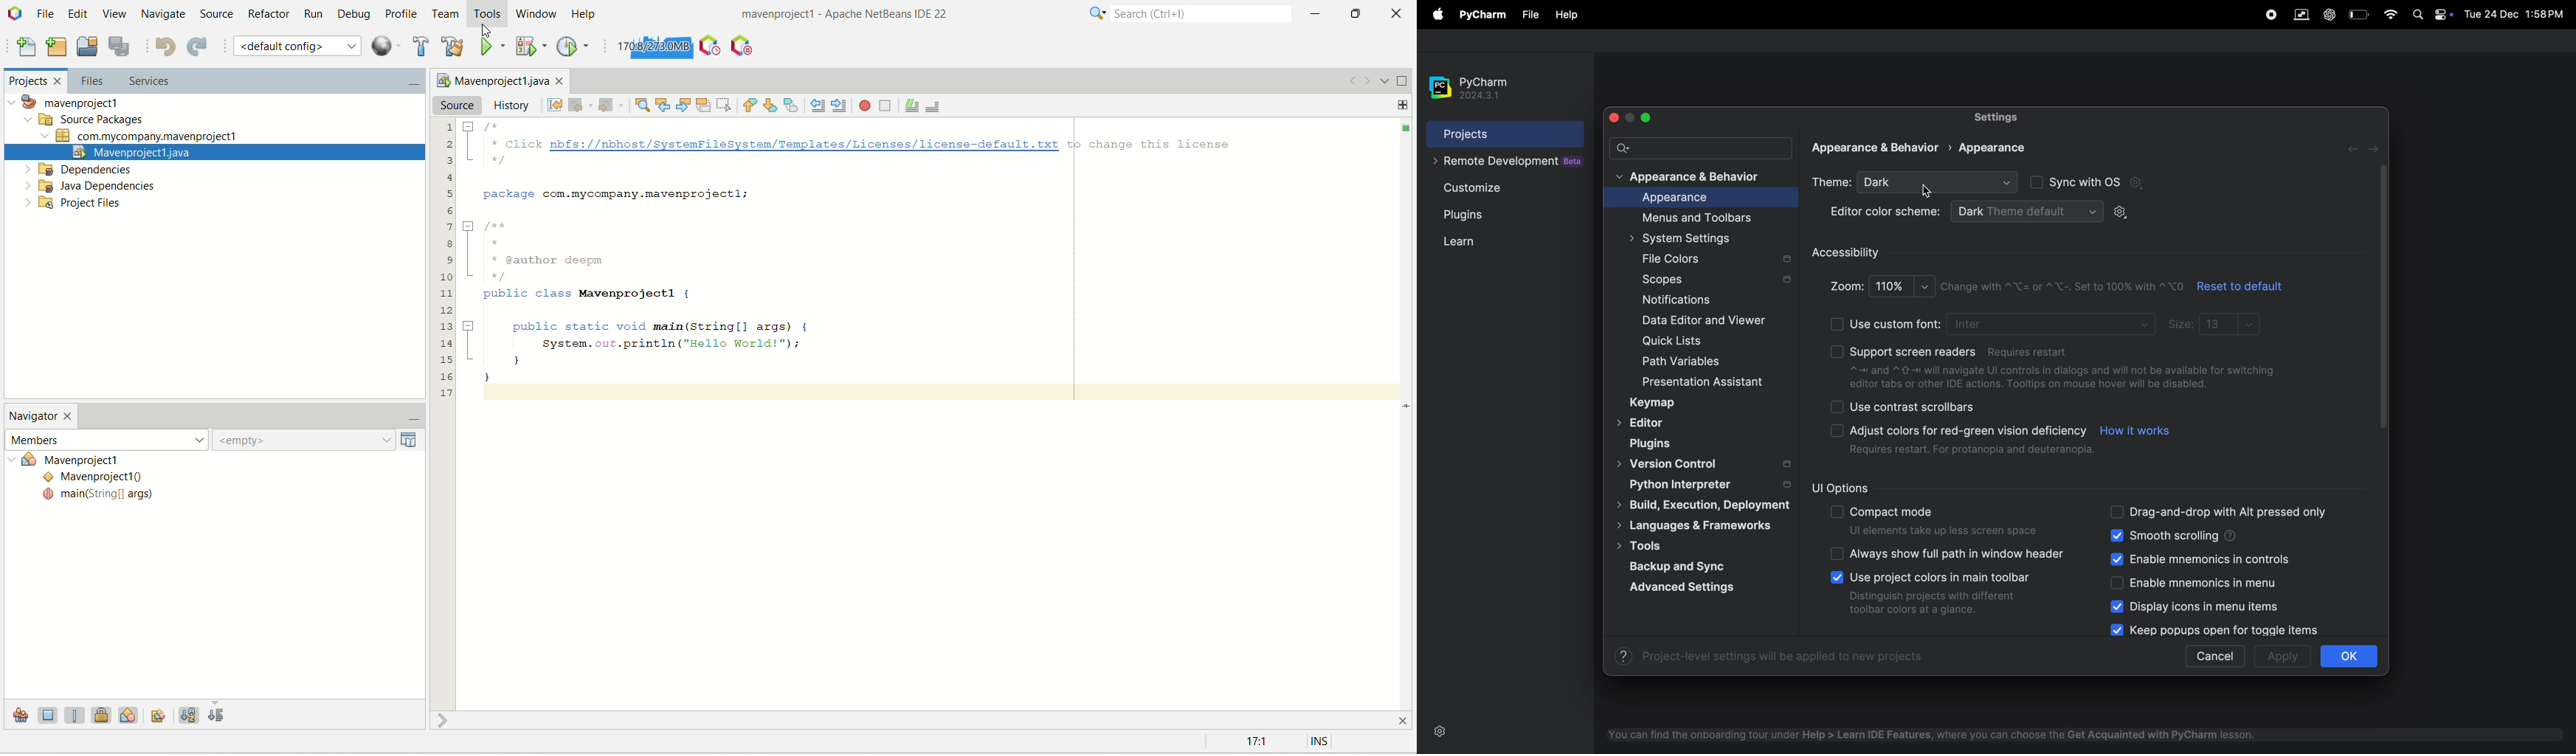 The width and height of the screenshot is (2576, 756). What do you see at coordinates (1459, 242) in the screenshot?
I see `learn` at bounding box center [1459, 242].